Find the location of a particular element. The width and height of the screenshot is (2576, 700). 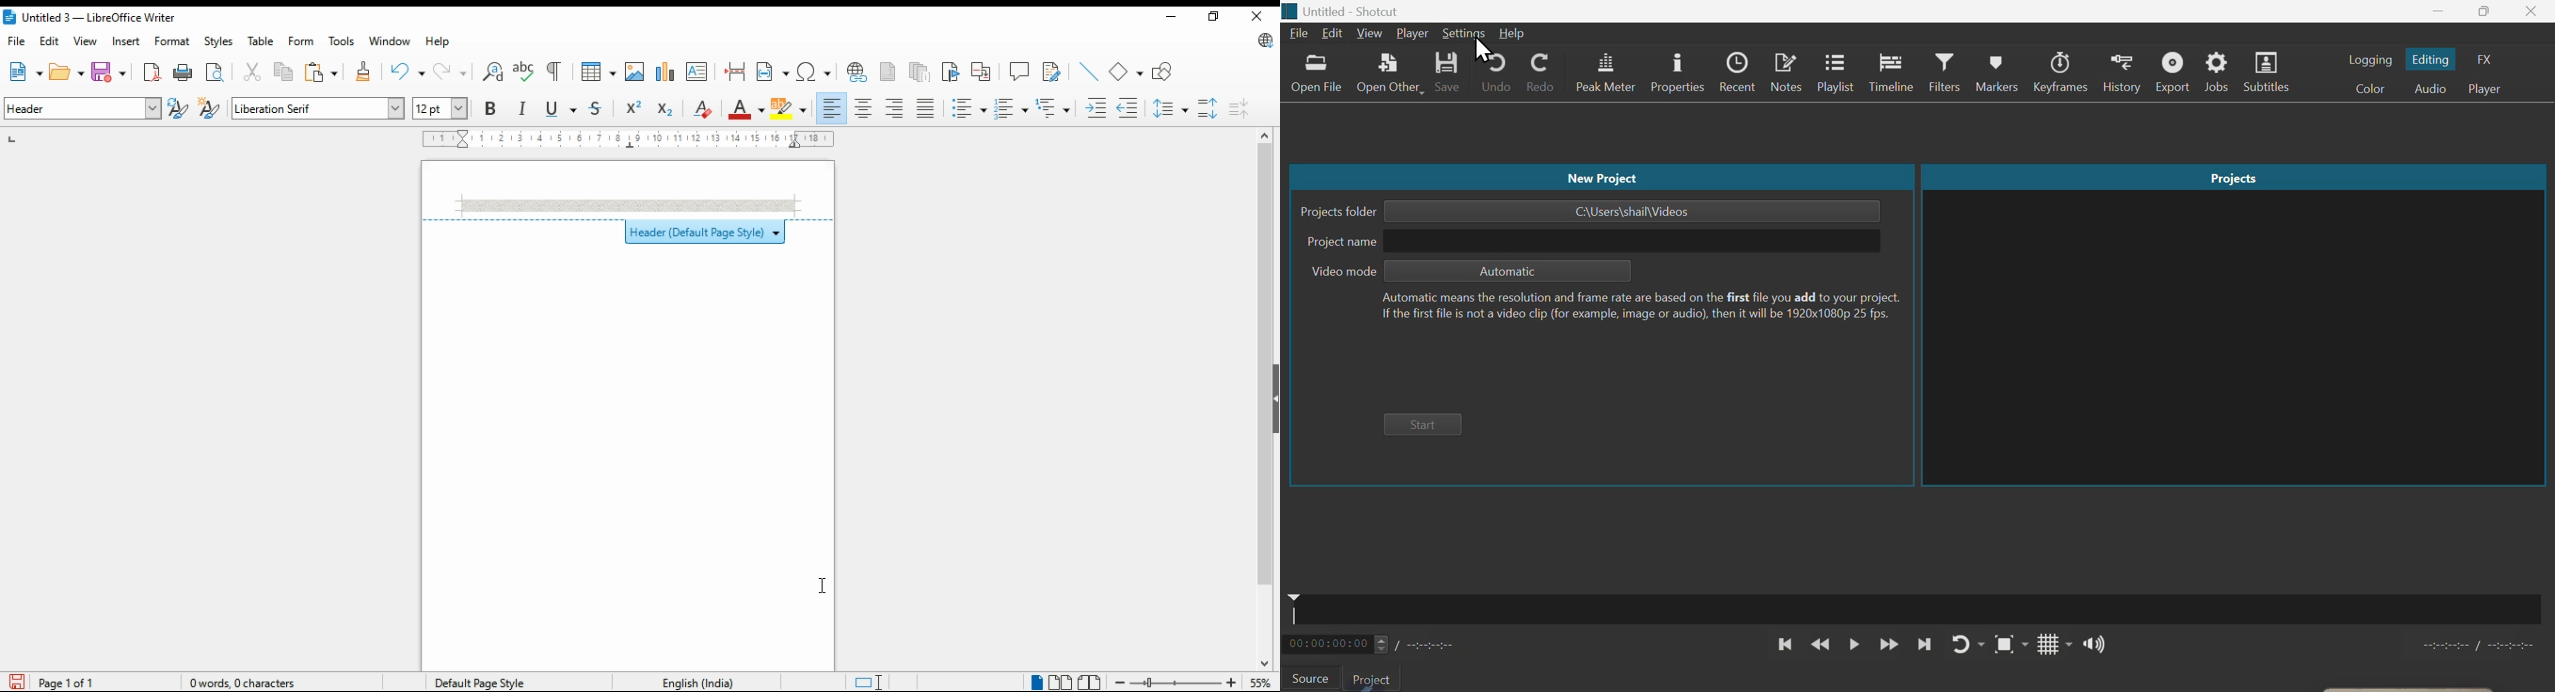

Markers is located at coordinates (1999, 72).